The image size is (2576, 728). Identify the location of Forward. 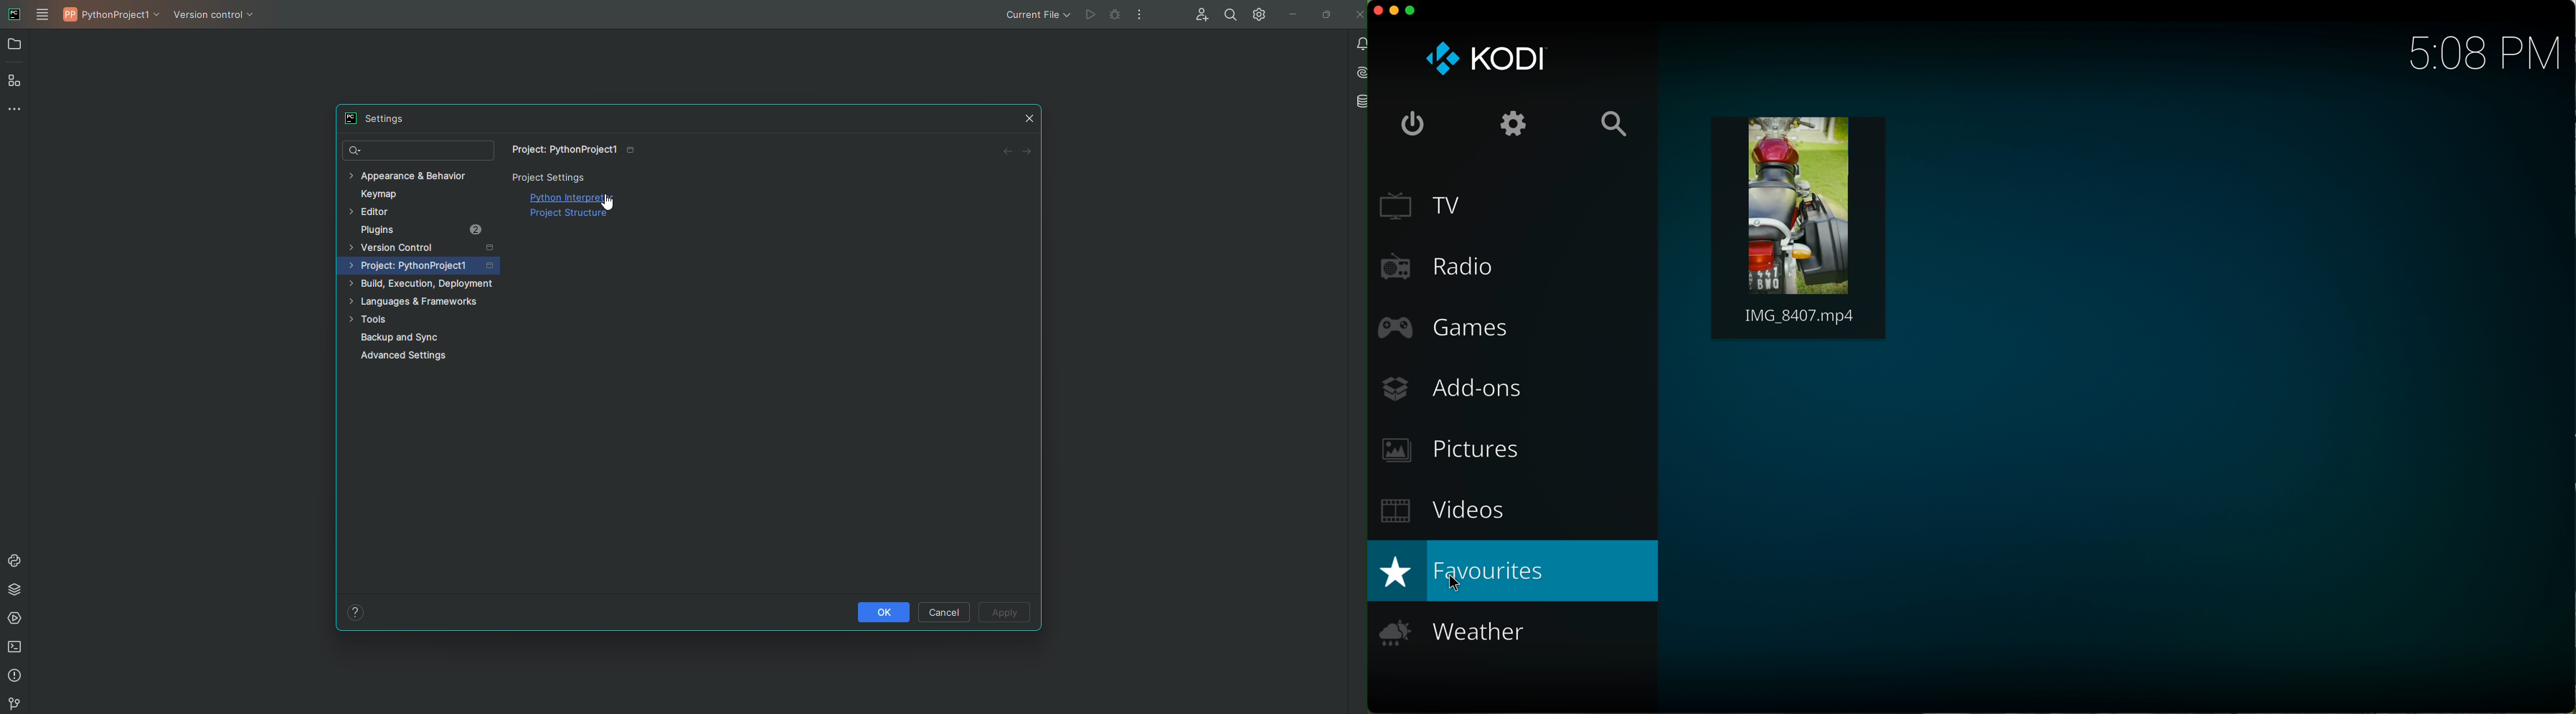
(1029, 153).